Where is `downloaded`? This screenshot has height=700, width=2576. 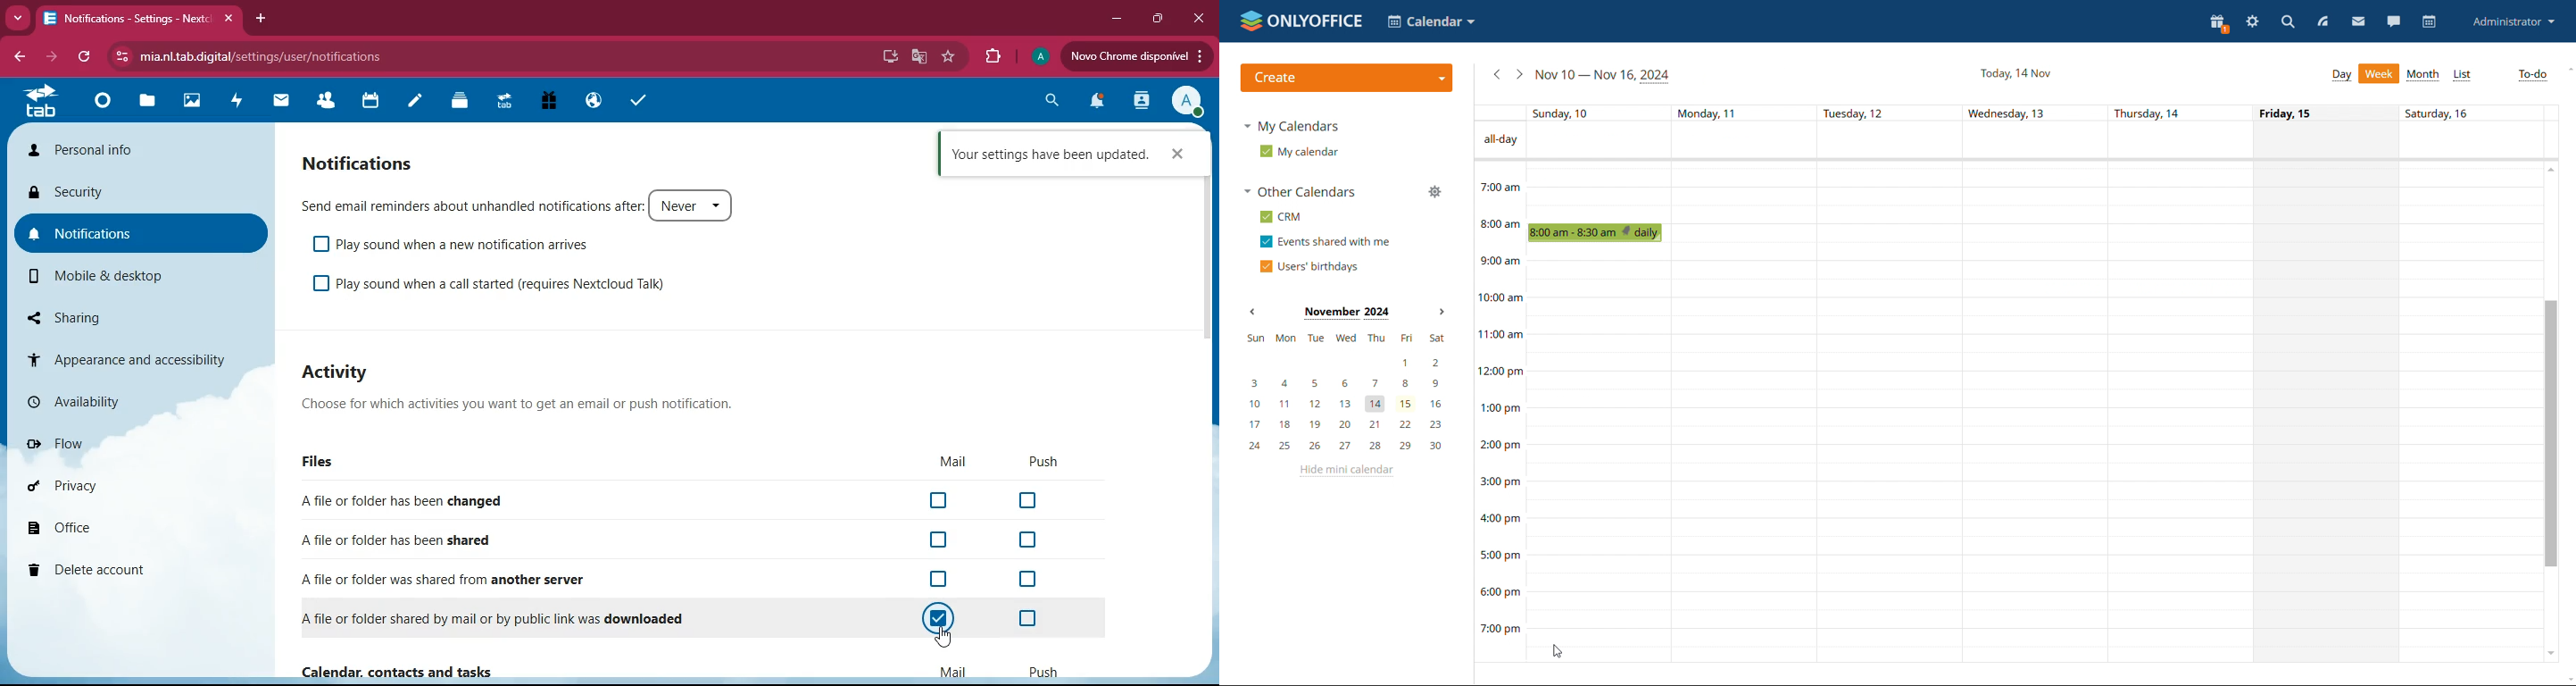
downloaded is located at coordinates (510, 619).